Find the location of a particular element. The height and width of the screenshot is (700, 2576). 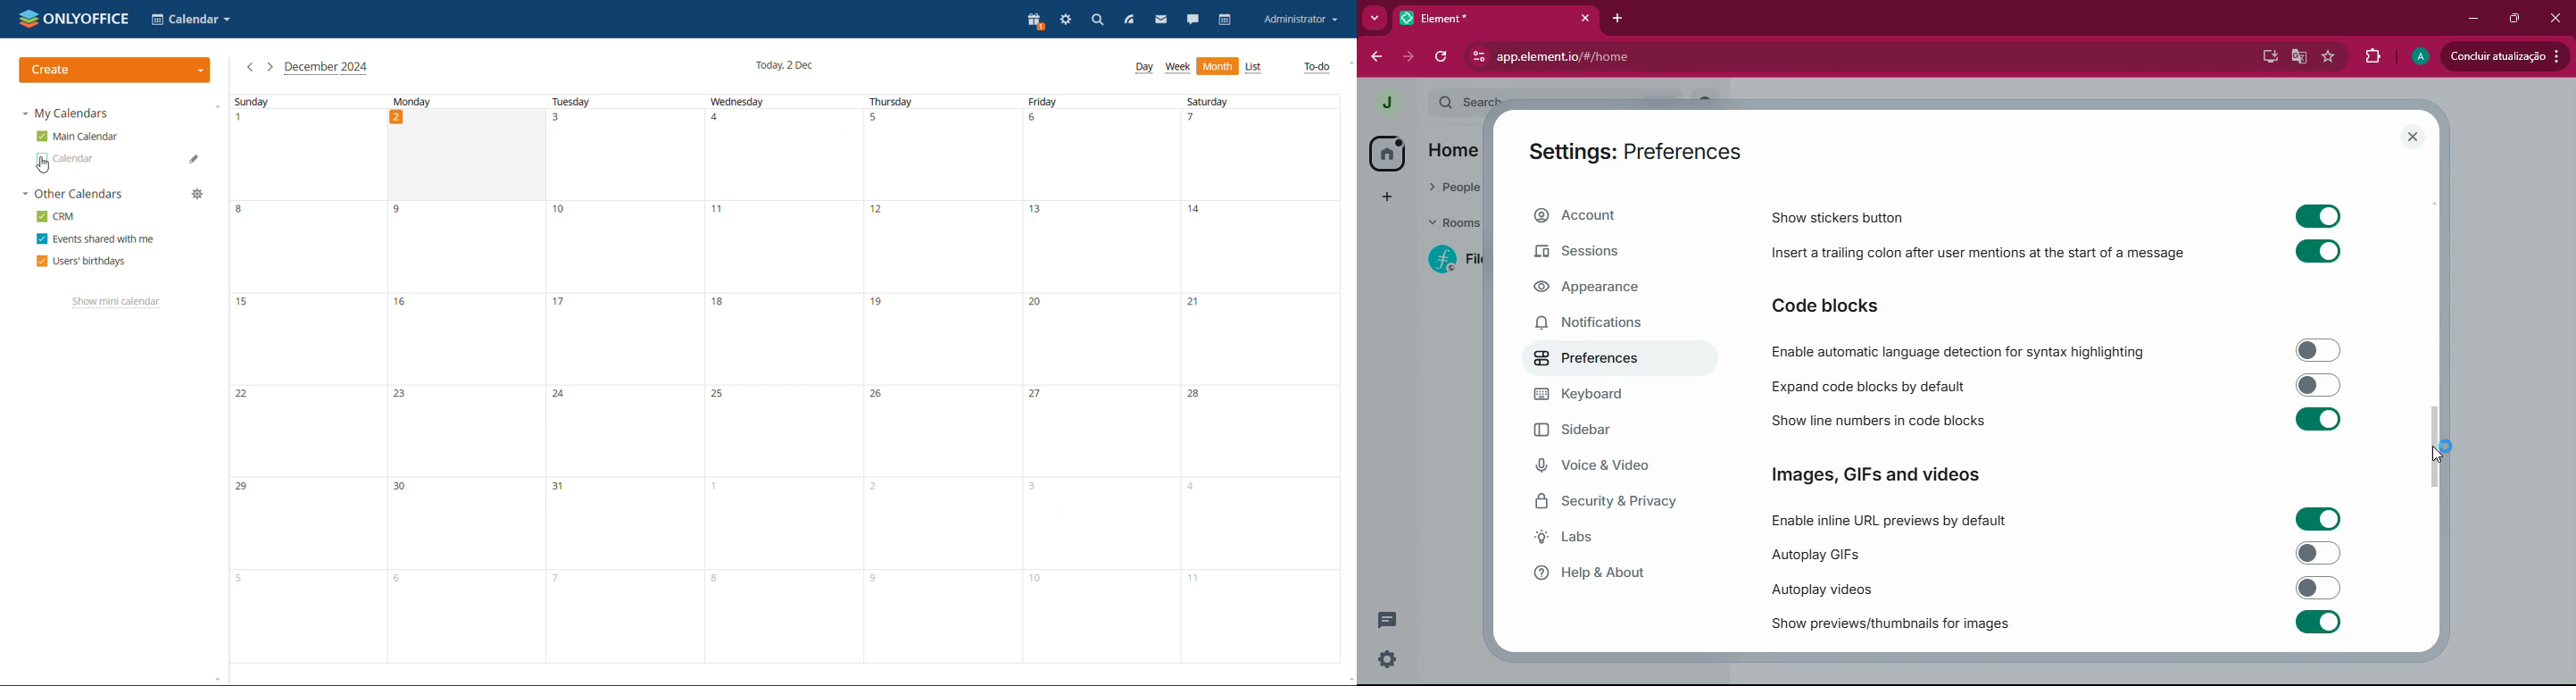

scroll bar is located at coordinates (2441, 448).